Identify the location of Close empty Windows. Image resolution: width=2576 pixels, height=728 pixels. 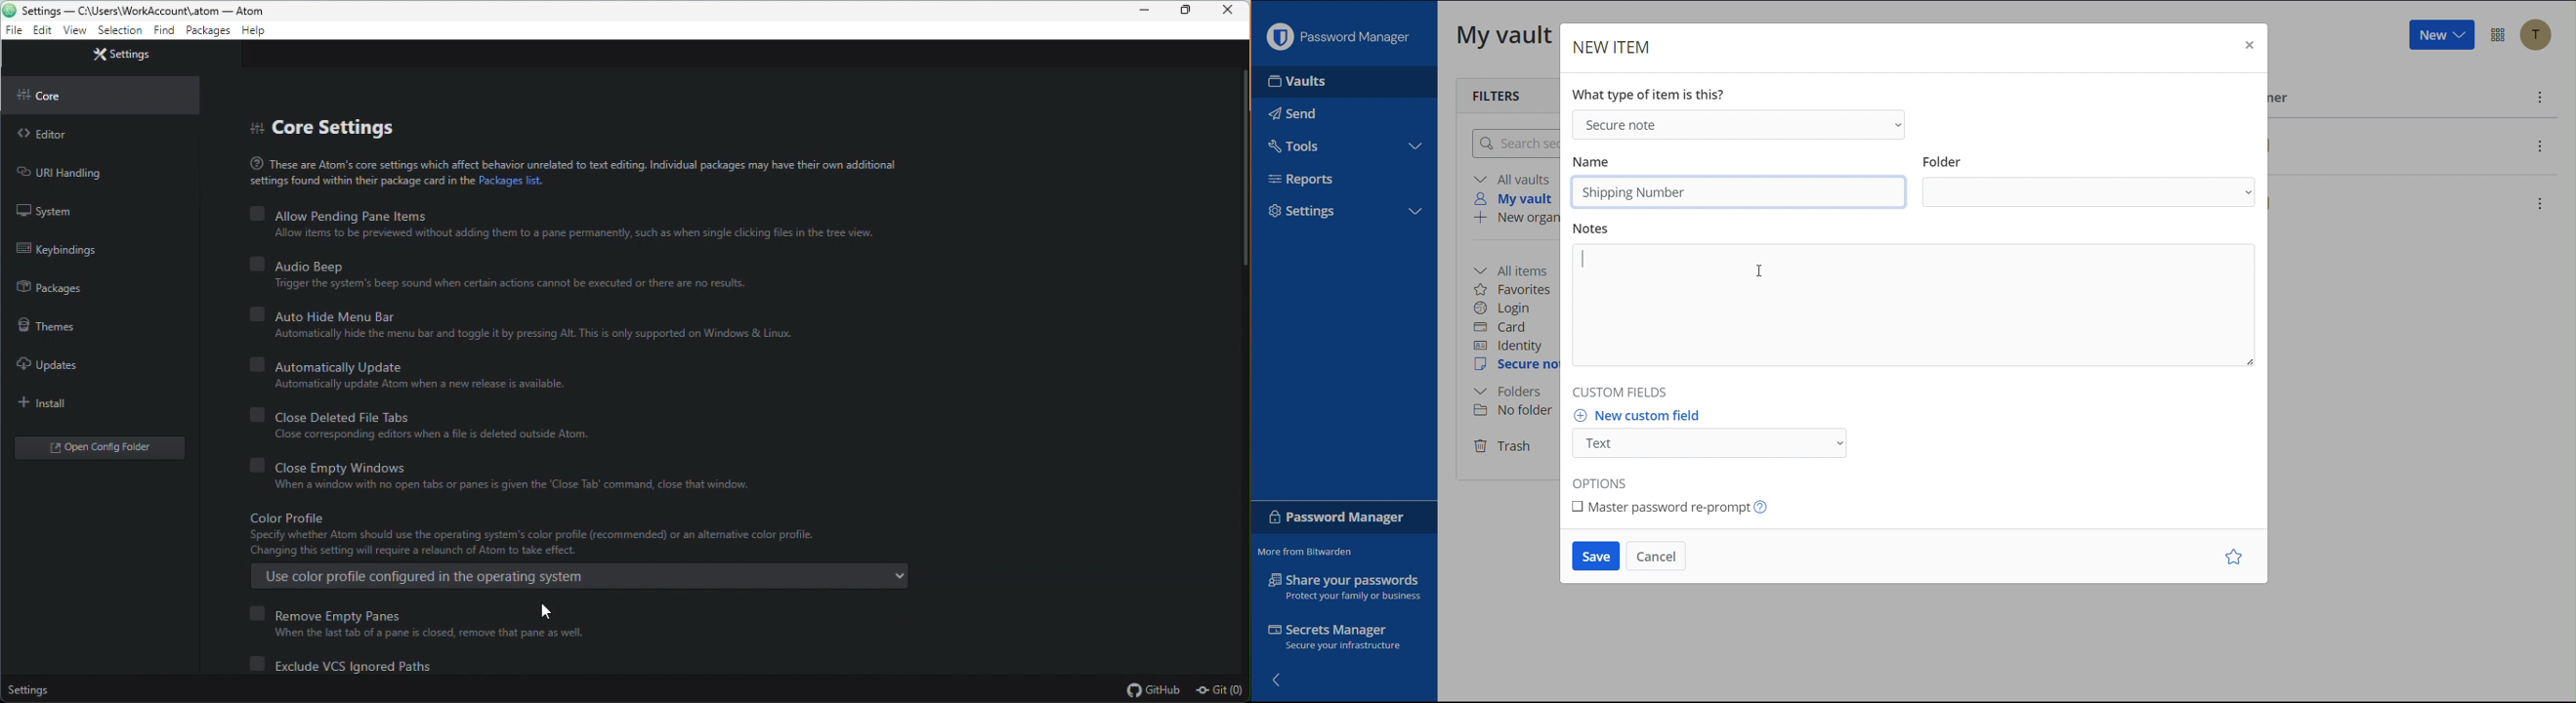
(500, 477).